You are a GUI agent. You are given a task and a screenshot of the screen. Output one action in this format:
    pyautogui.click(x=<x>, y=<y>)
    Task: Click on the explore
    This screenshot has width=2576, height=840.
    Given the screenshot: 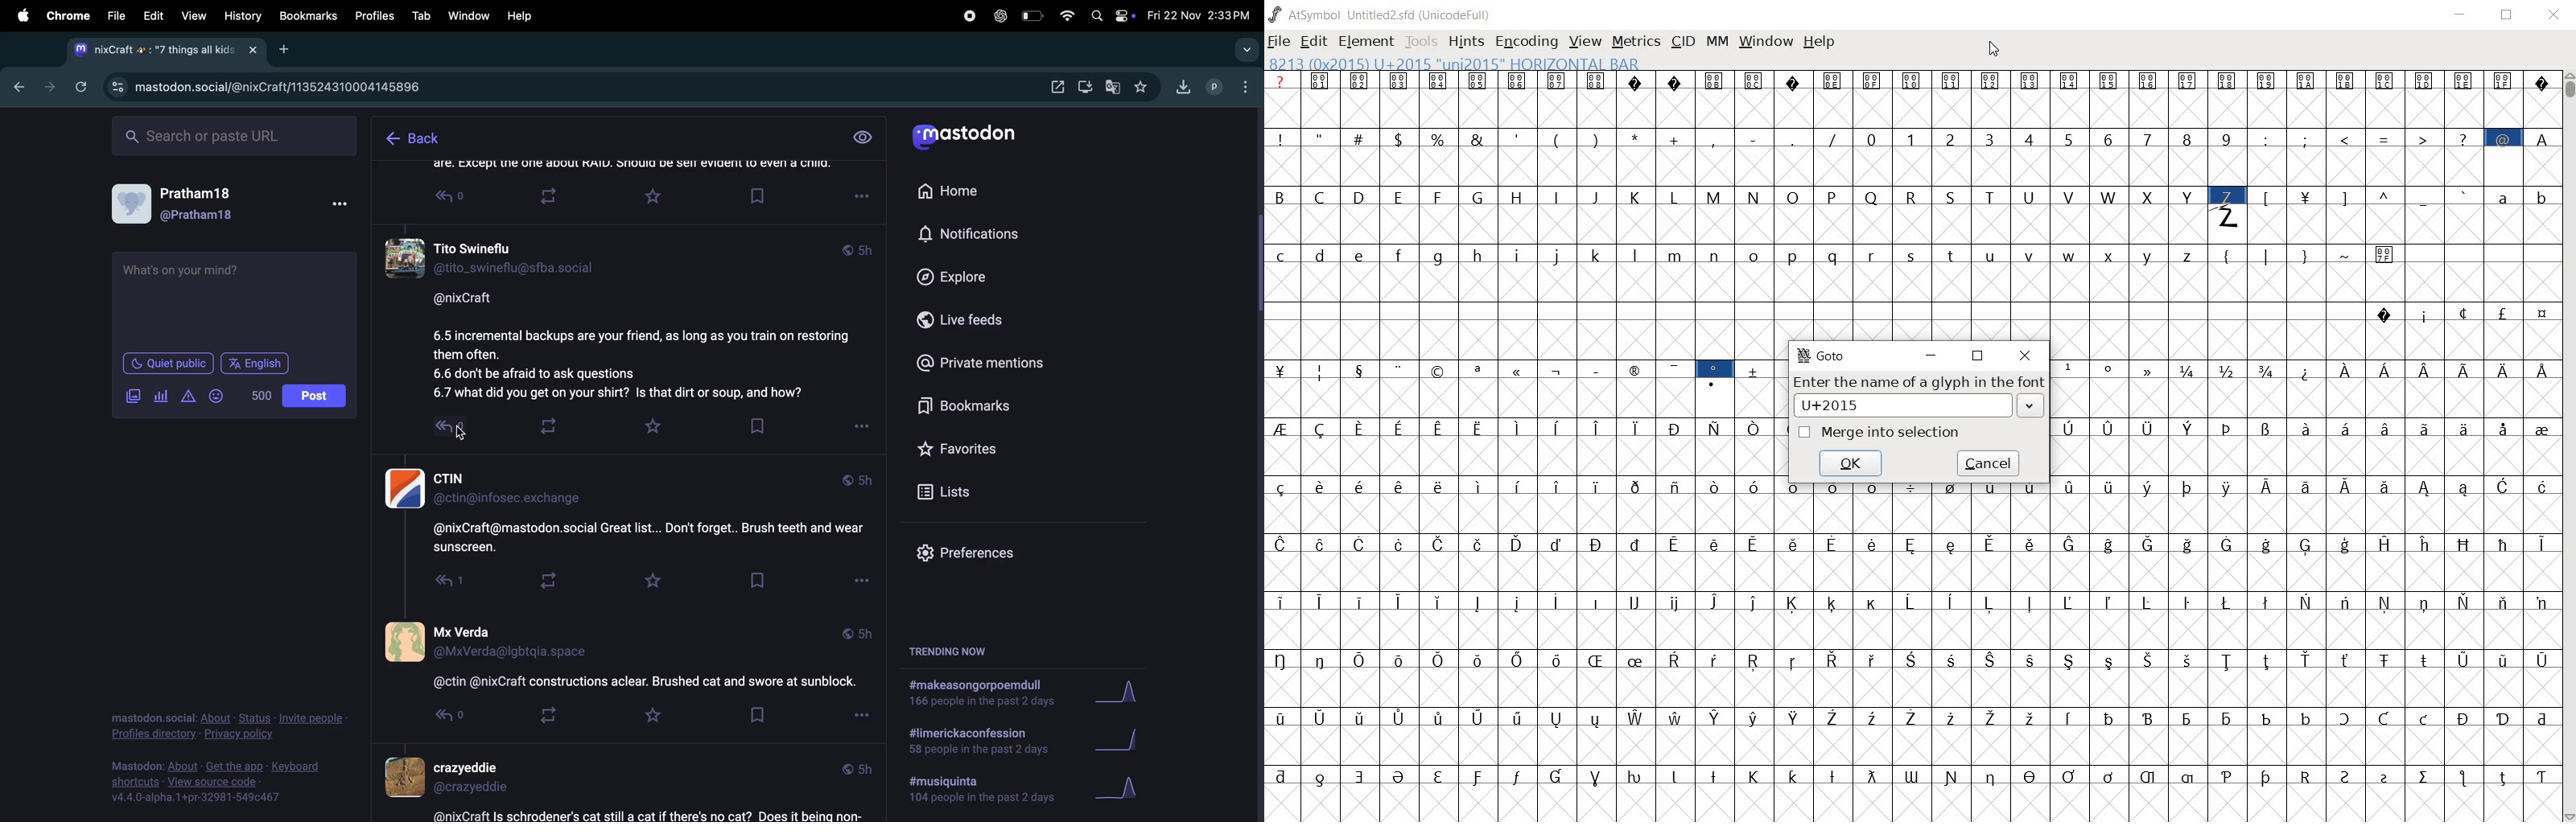 What is the action you would take?
    pyautogui.click(x=971, y=276)
    